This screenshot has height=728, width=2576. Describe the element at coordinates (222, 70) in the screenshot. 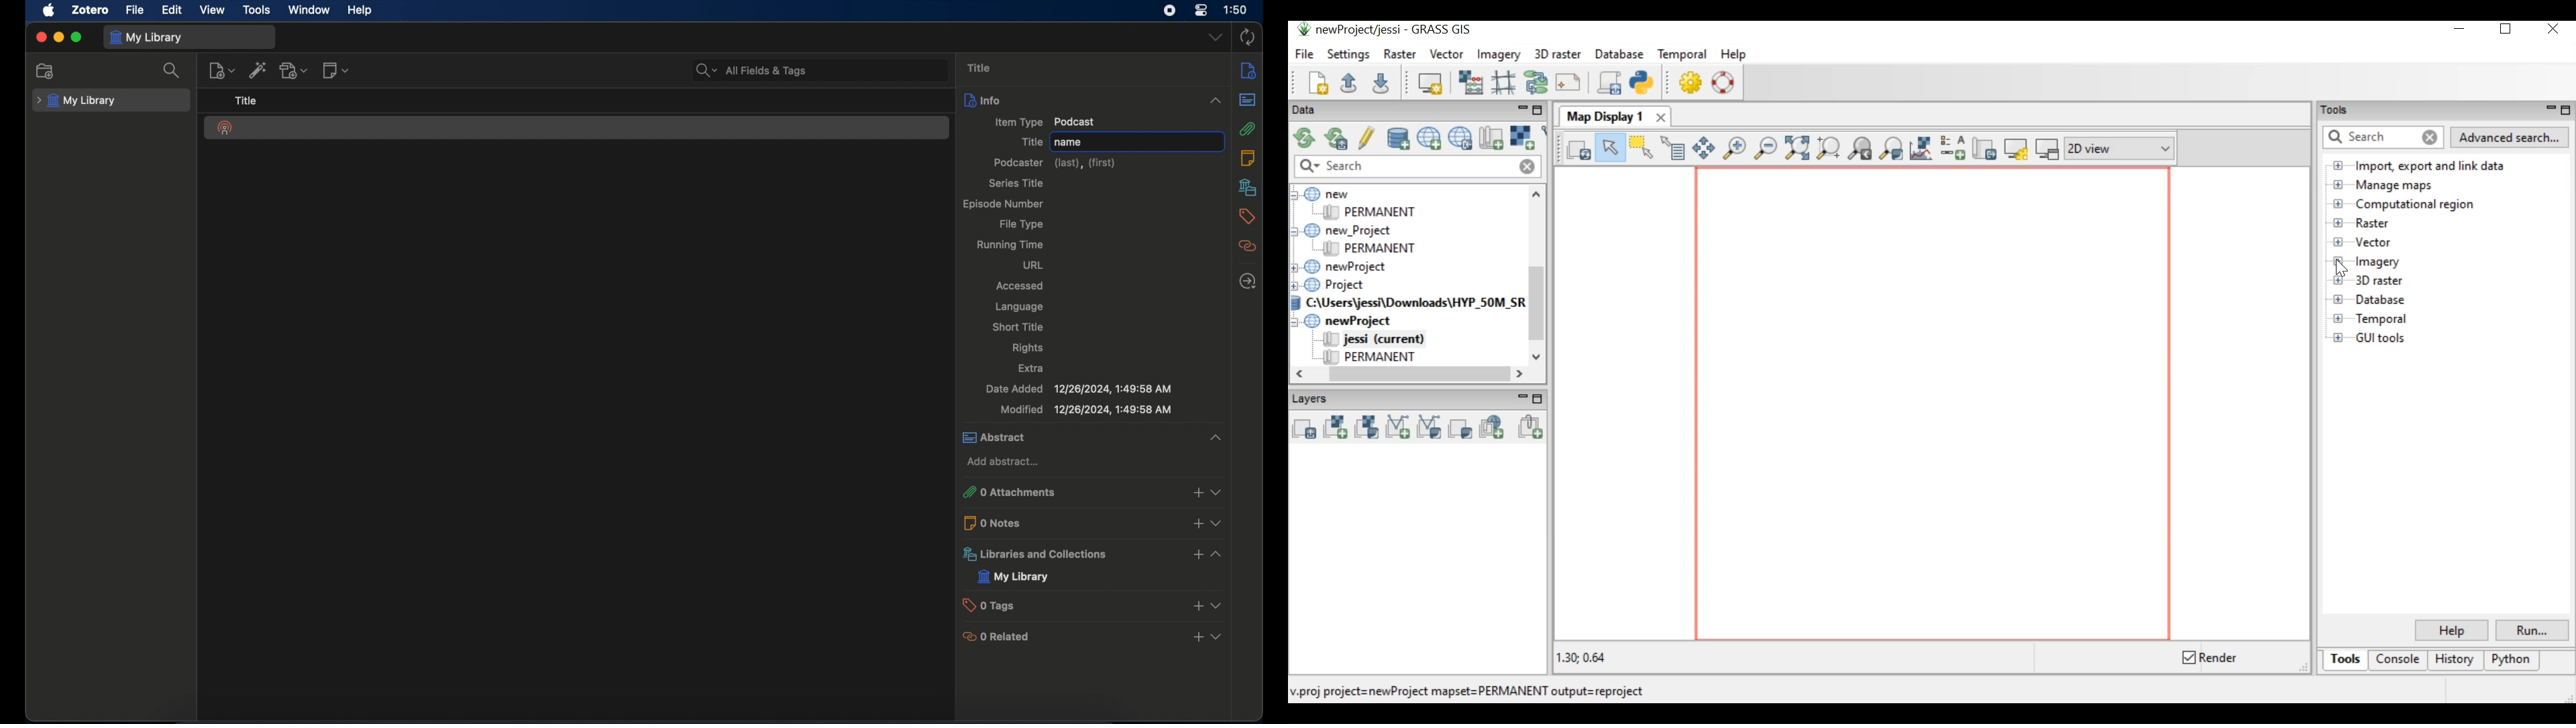

I see `new item` at that location.